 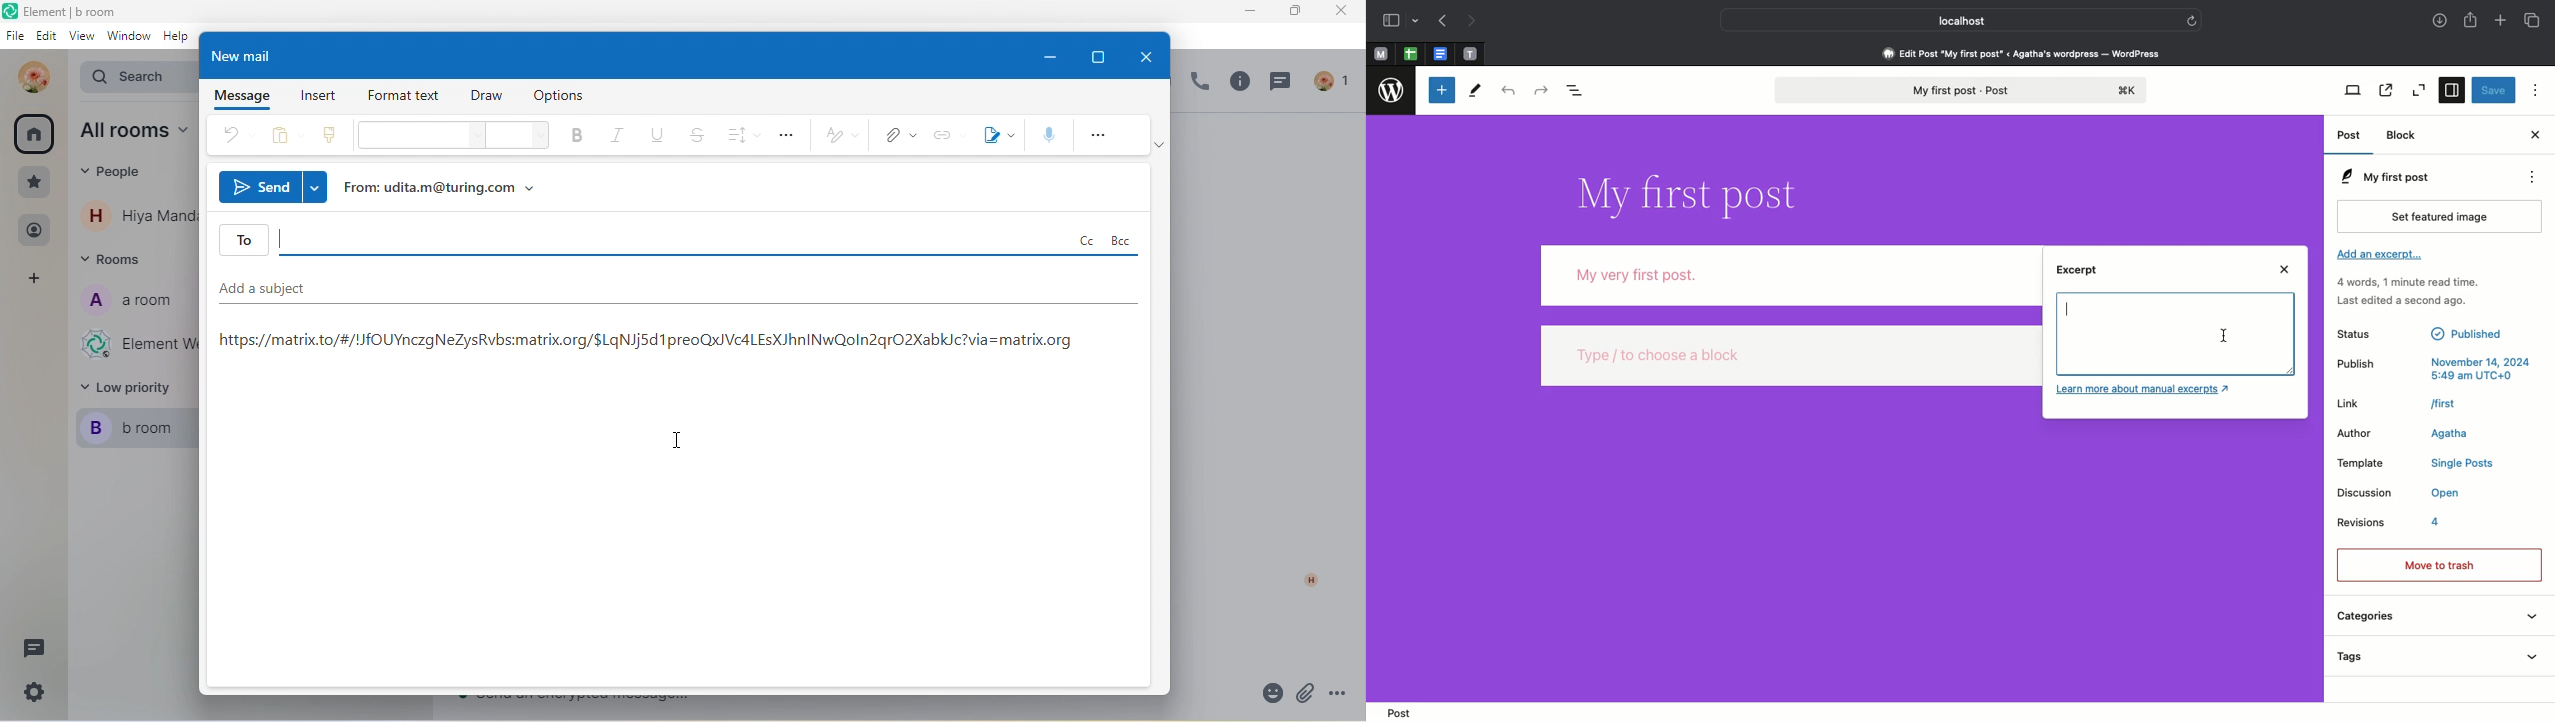 I want to click on Categories, so click(x=2436, y=619).